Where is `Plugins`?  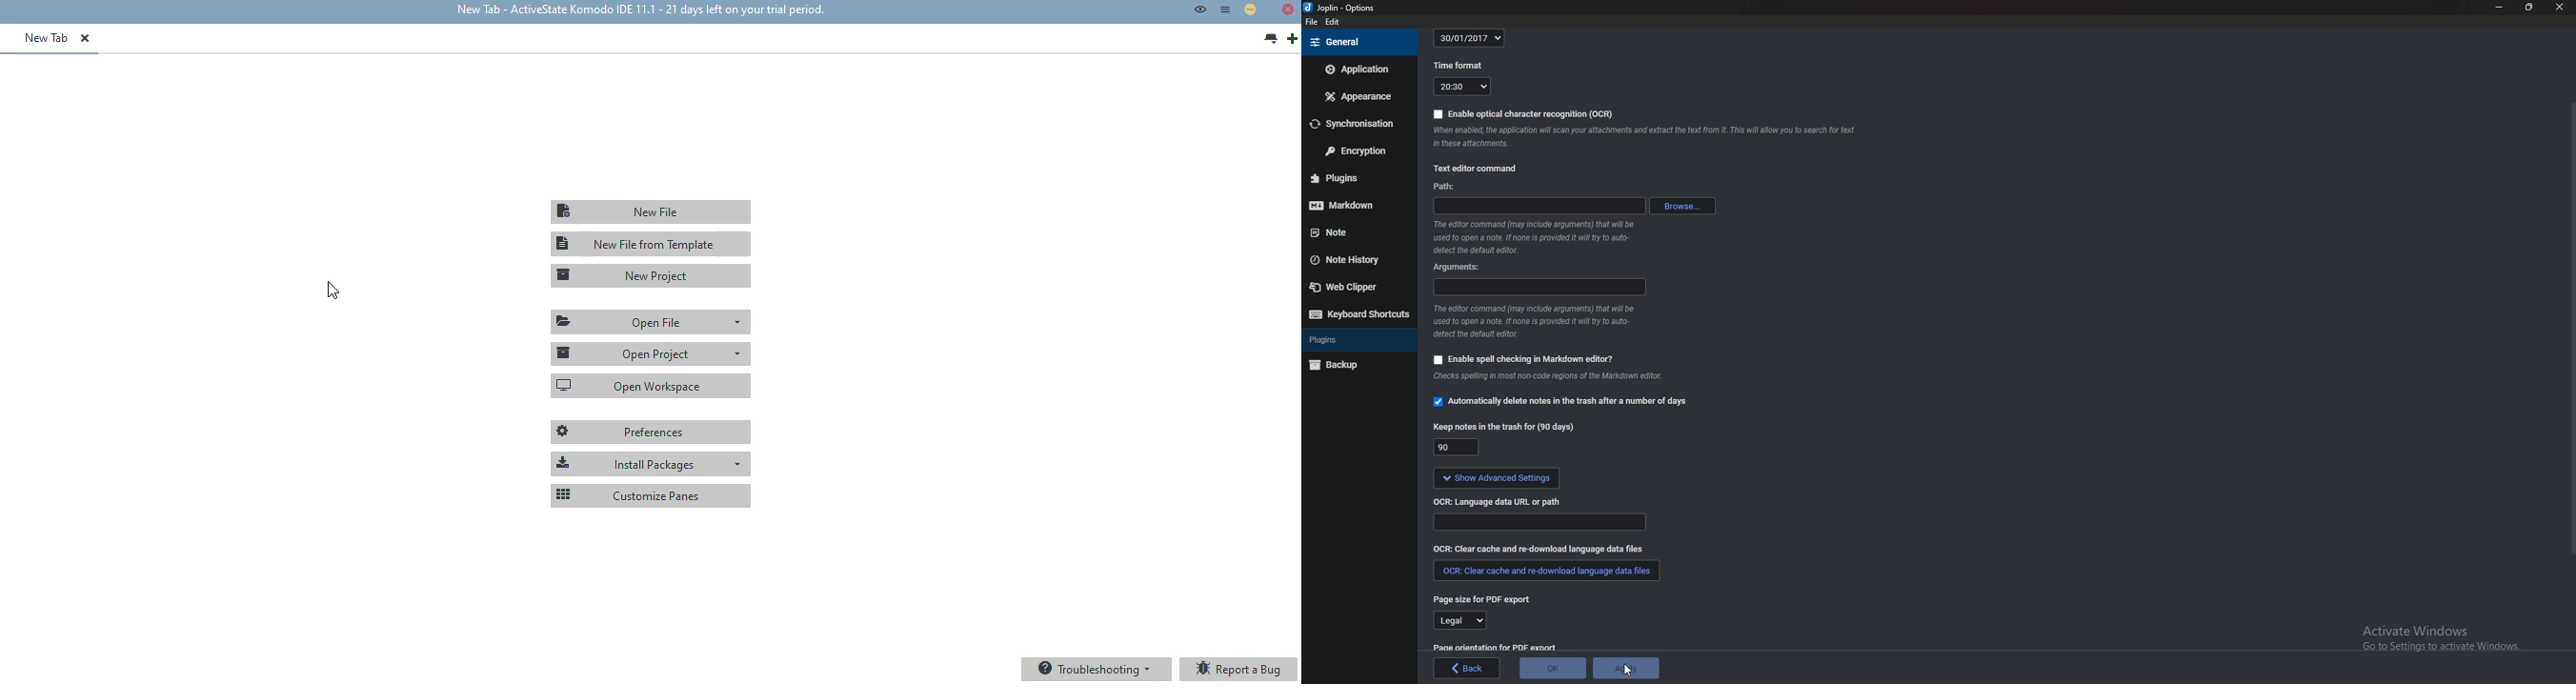
Plugins is located at coordinates (1355, 177).